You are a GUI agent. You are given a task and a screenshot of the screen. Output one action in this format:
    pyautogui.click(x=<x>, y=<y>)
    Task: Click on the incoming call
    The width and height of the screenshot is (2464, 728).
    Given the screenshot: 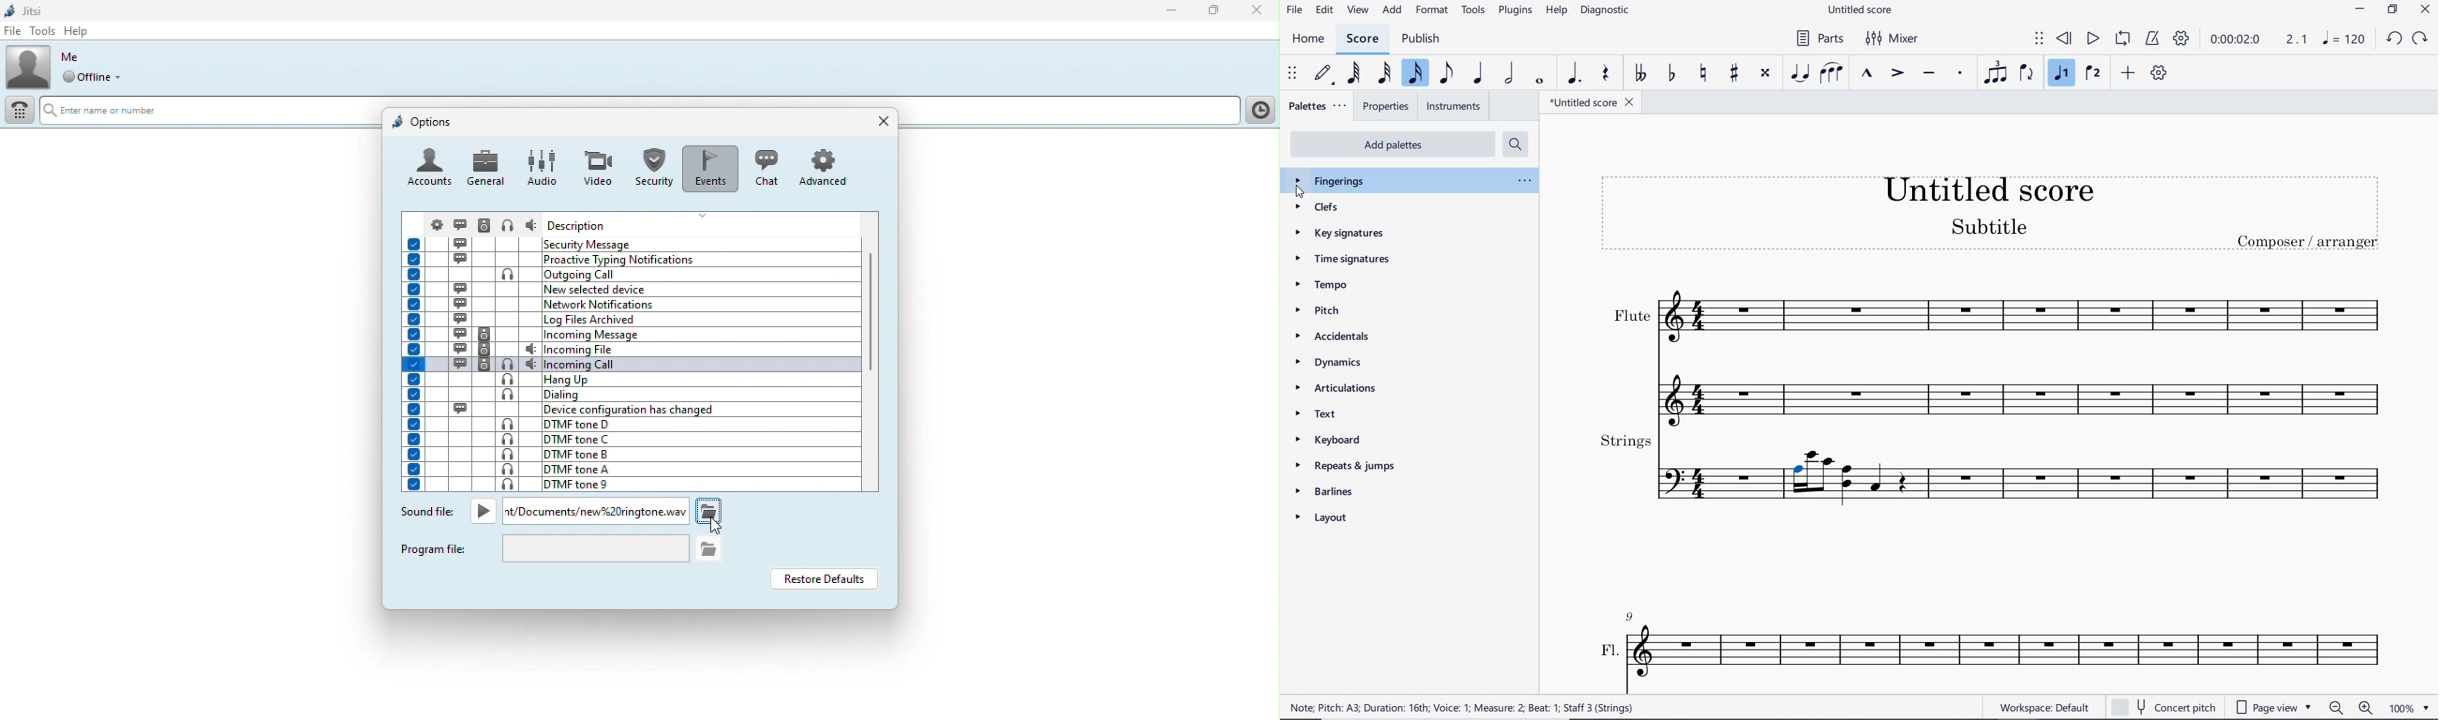 What is the action you would take?
    pyautogui.click(x=629, y=364)
    